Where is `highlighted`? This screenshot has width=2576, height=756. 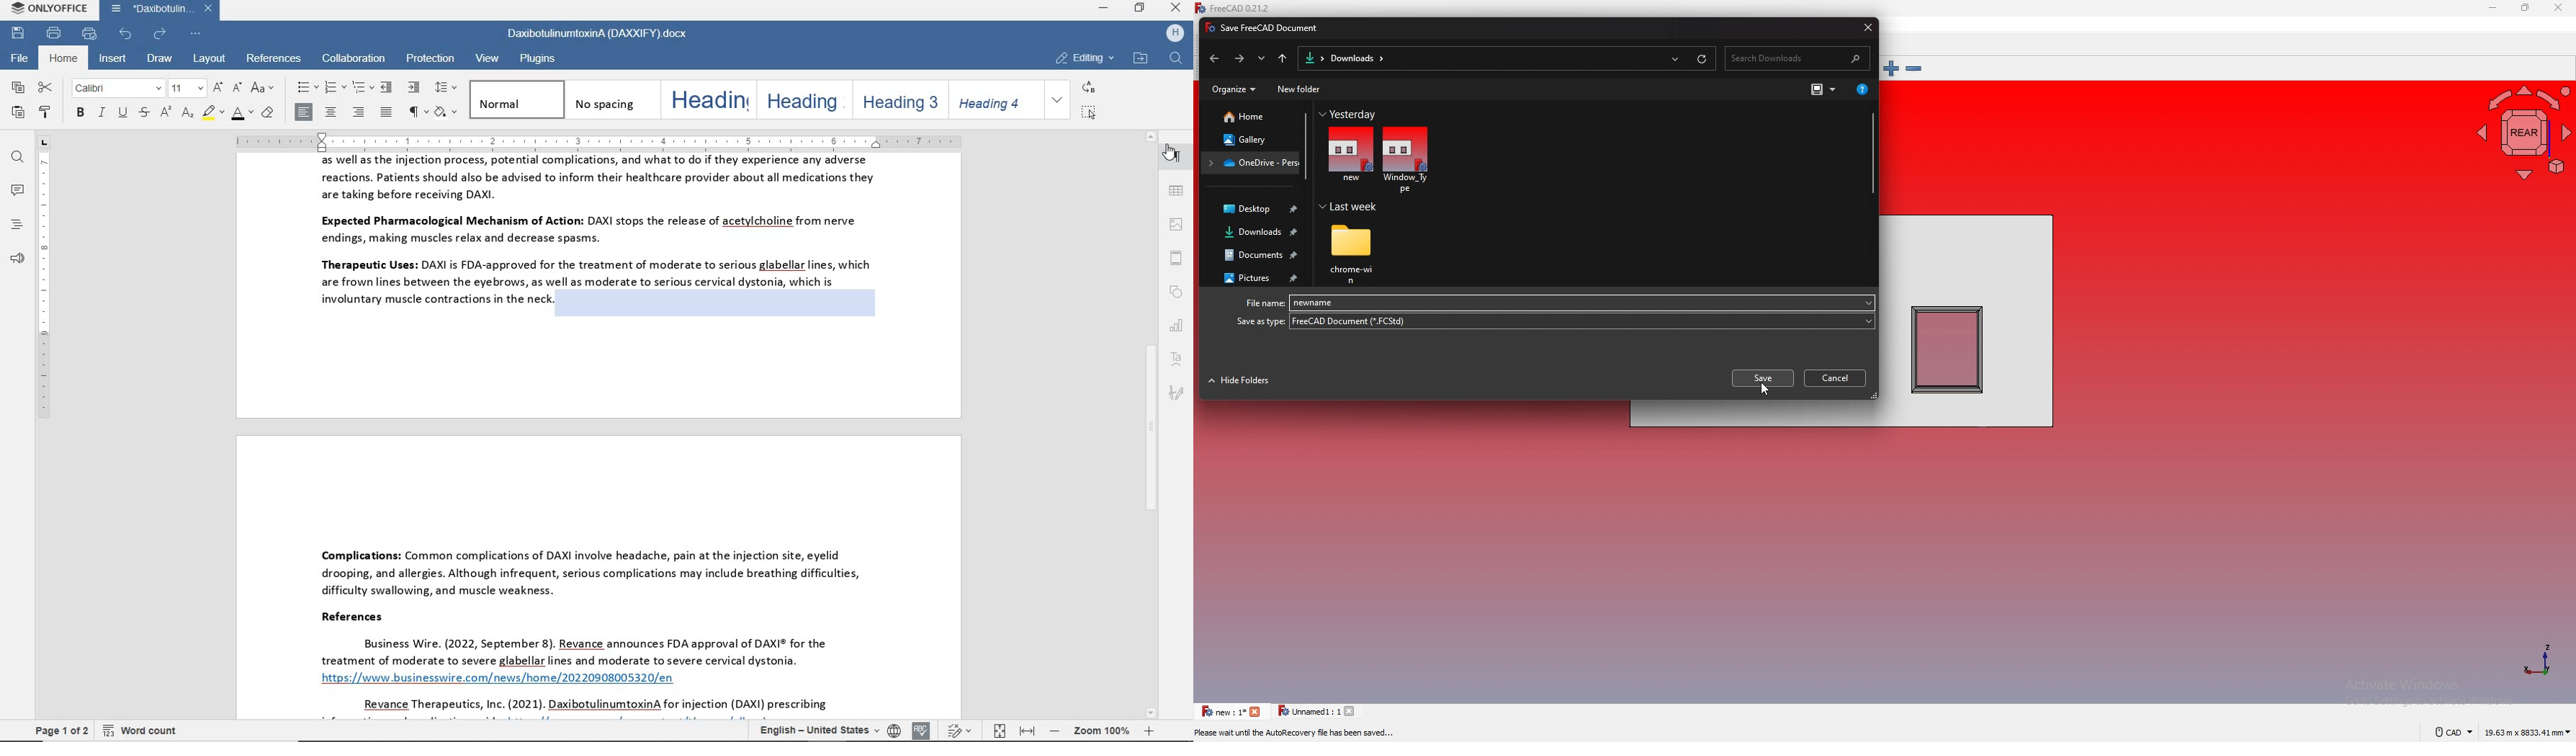
highlighted is located at coordinates (716, 302).